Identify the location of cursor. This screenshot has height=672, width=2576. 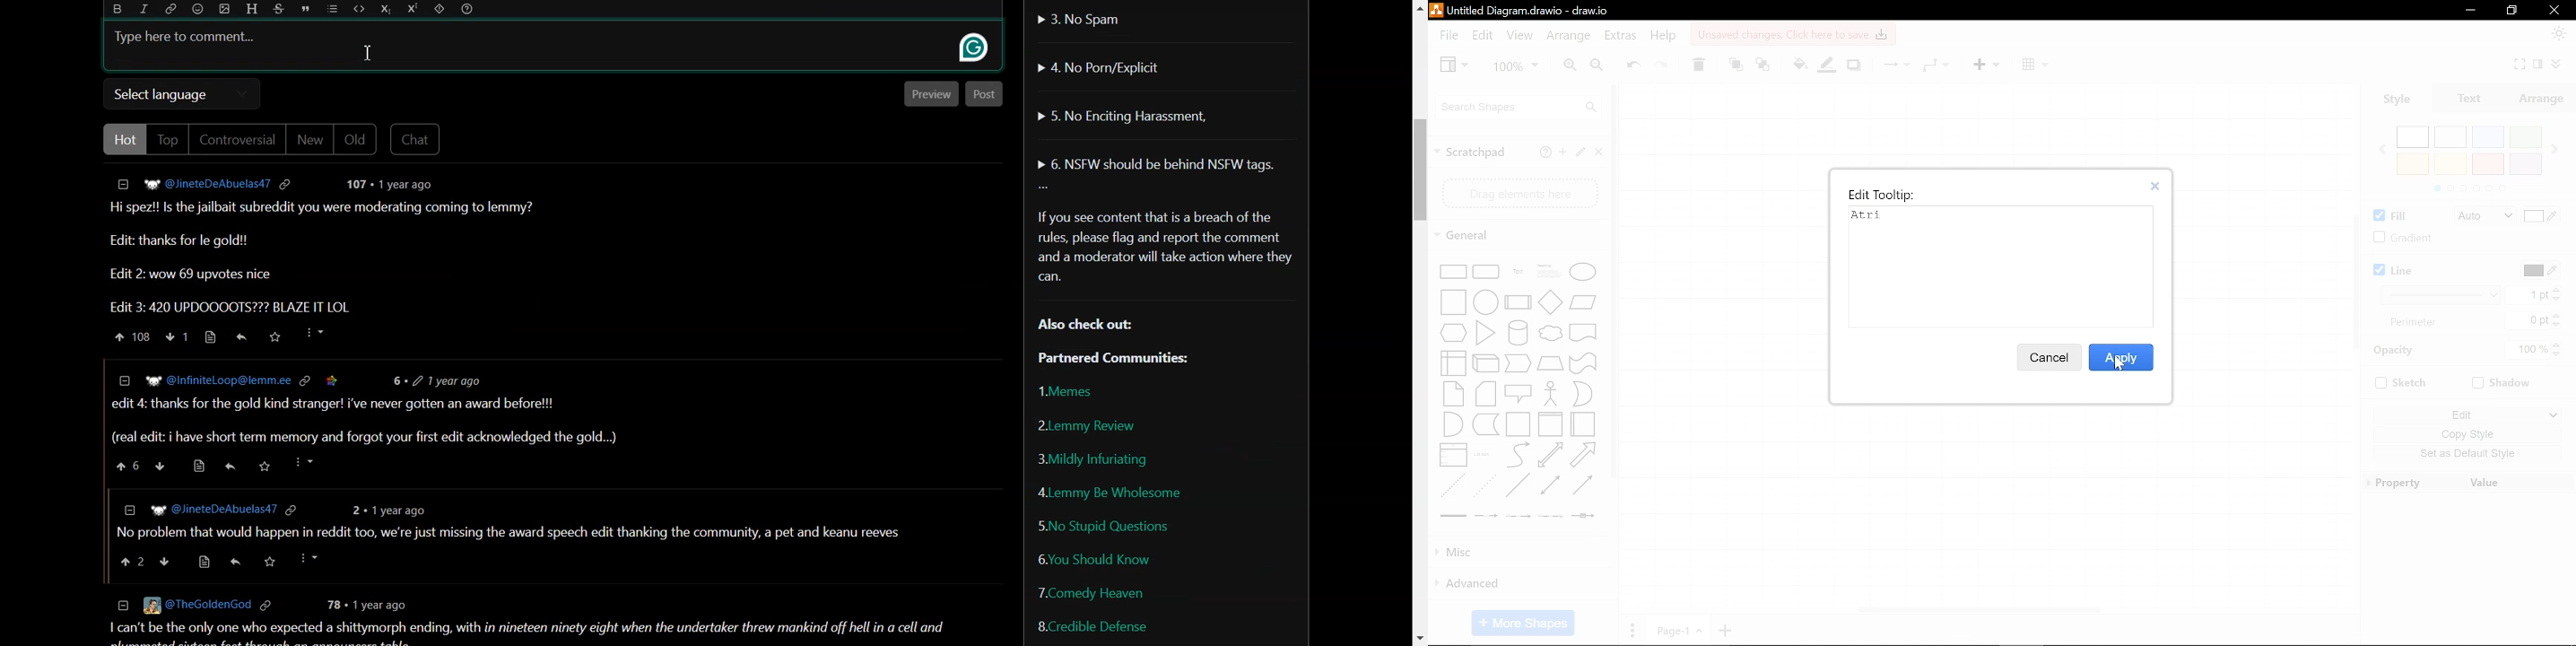
(2119, 365).